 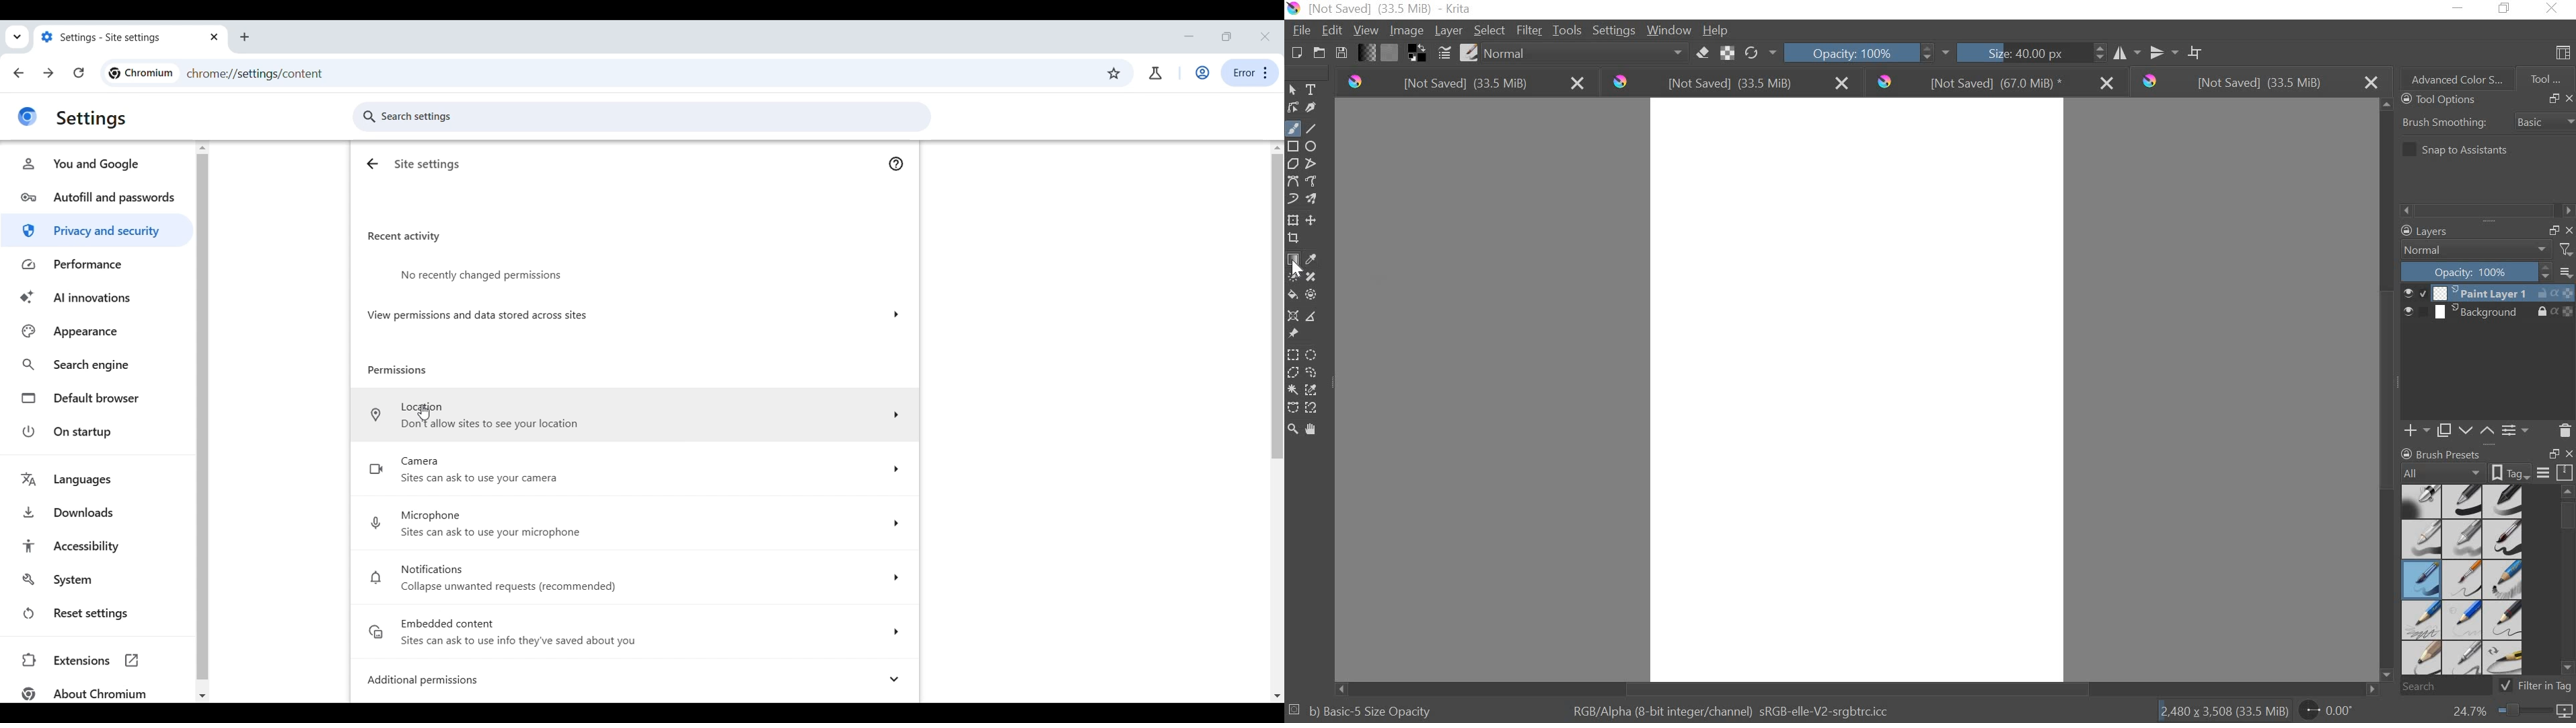 What do you see at coordinates (1568, 30) in the screenshot?
I see `TOOLS` at bounding box center [1568, 30].